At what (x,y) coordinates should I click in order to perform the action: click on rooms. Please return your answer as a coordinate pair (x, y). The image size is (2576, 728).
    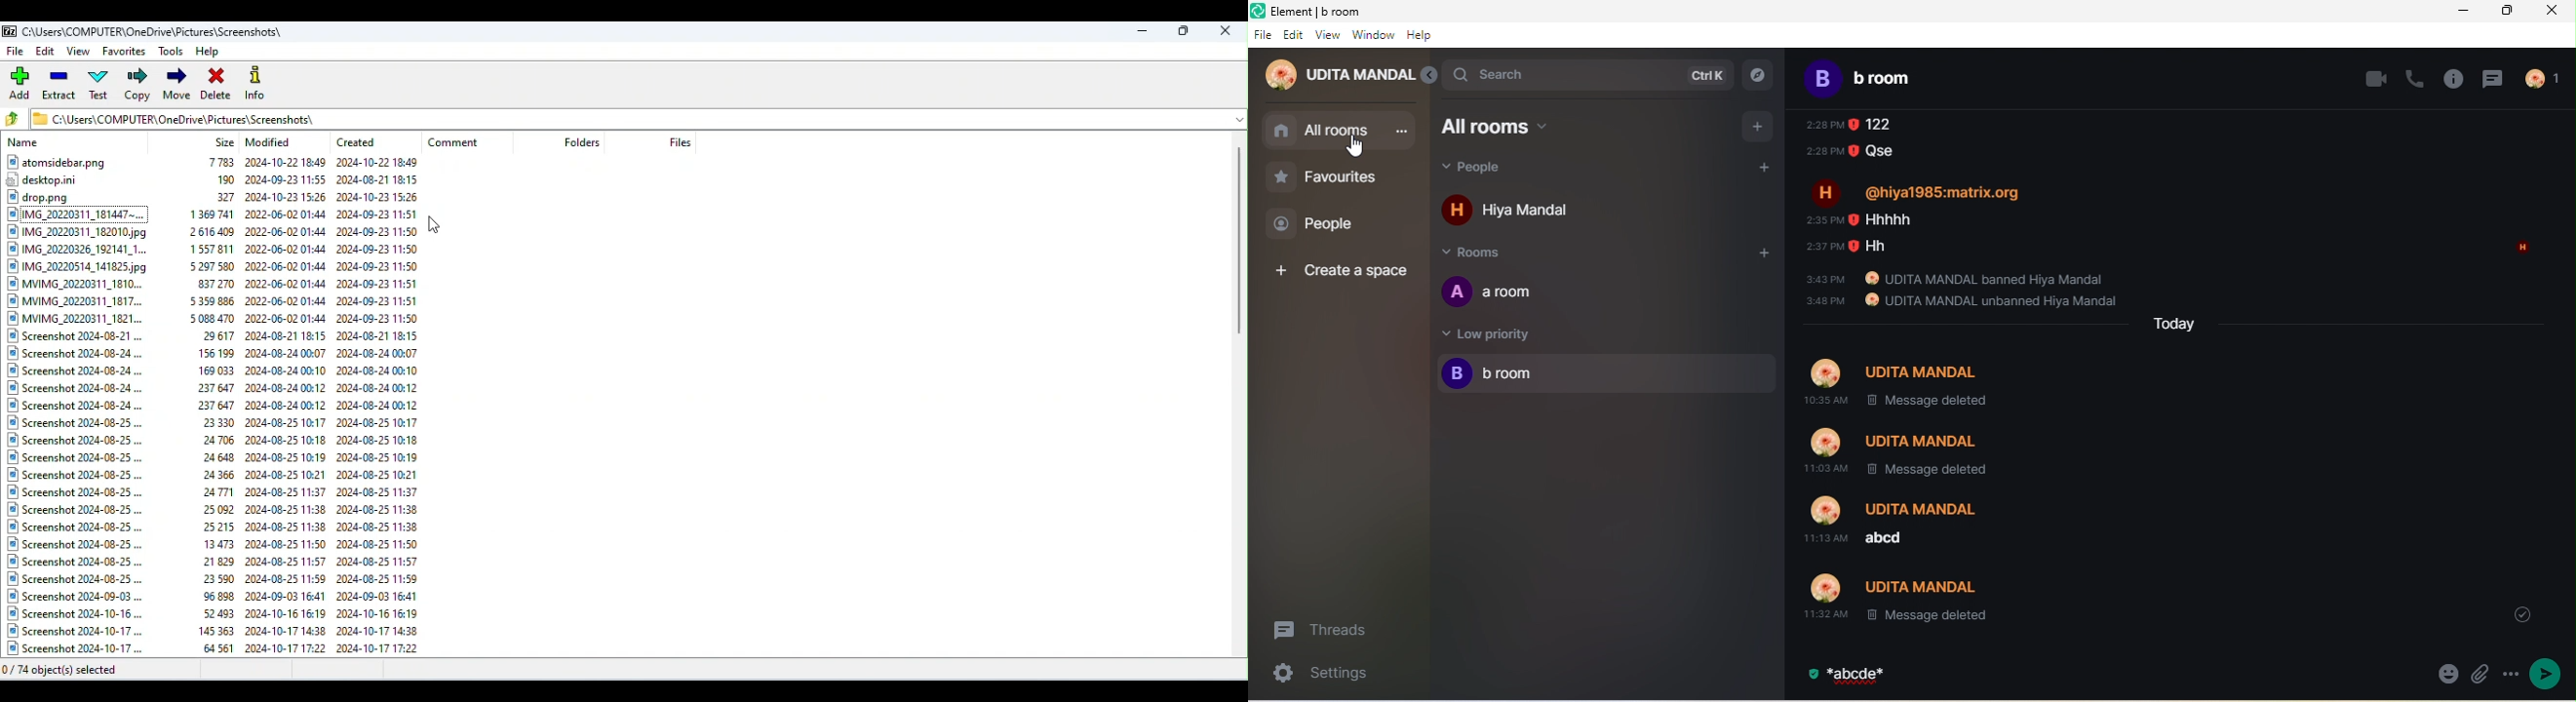
    Looking at the image, I should click on (1486, 251).